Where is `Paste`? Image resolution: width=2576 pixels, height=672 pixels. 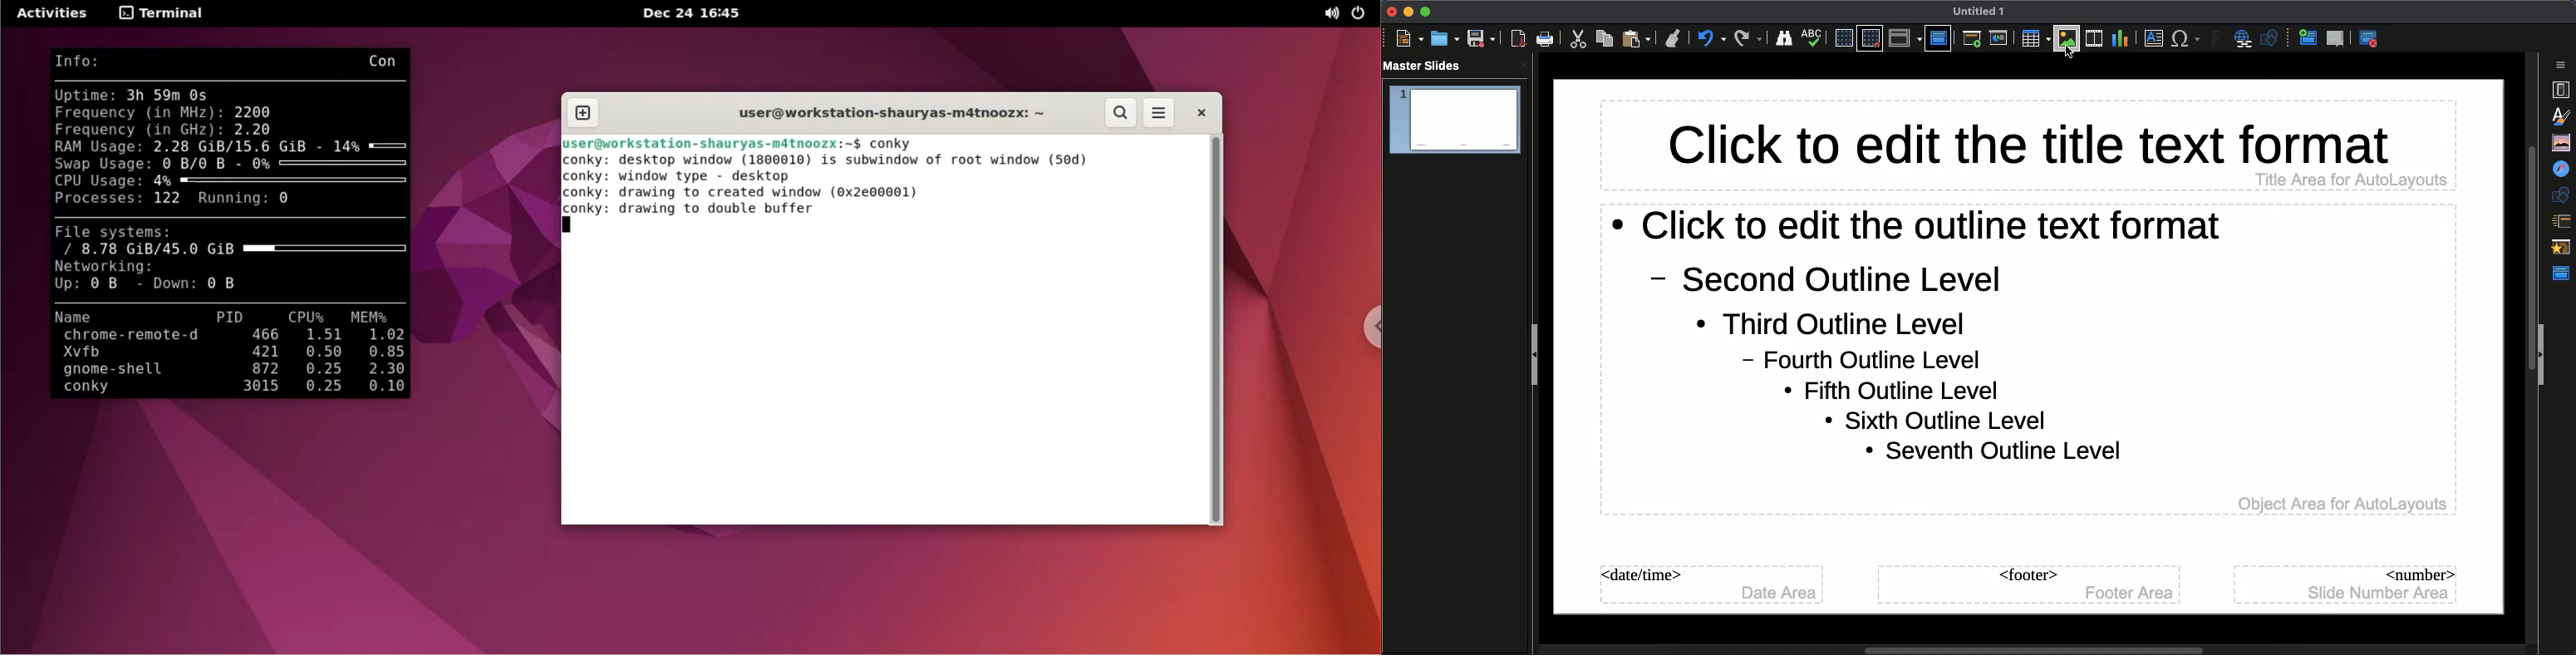 Paste is located at coordinates (1638, 38).